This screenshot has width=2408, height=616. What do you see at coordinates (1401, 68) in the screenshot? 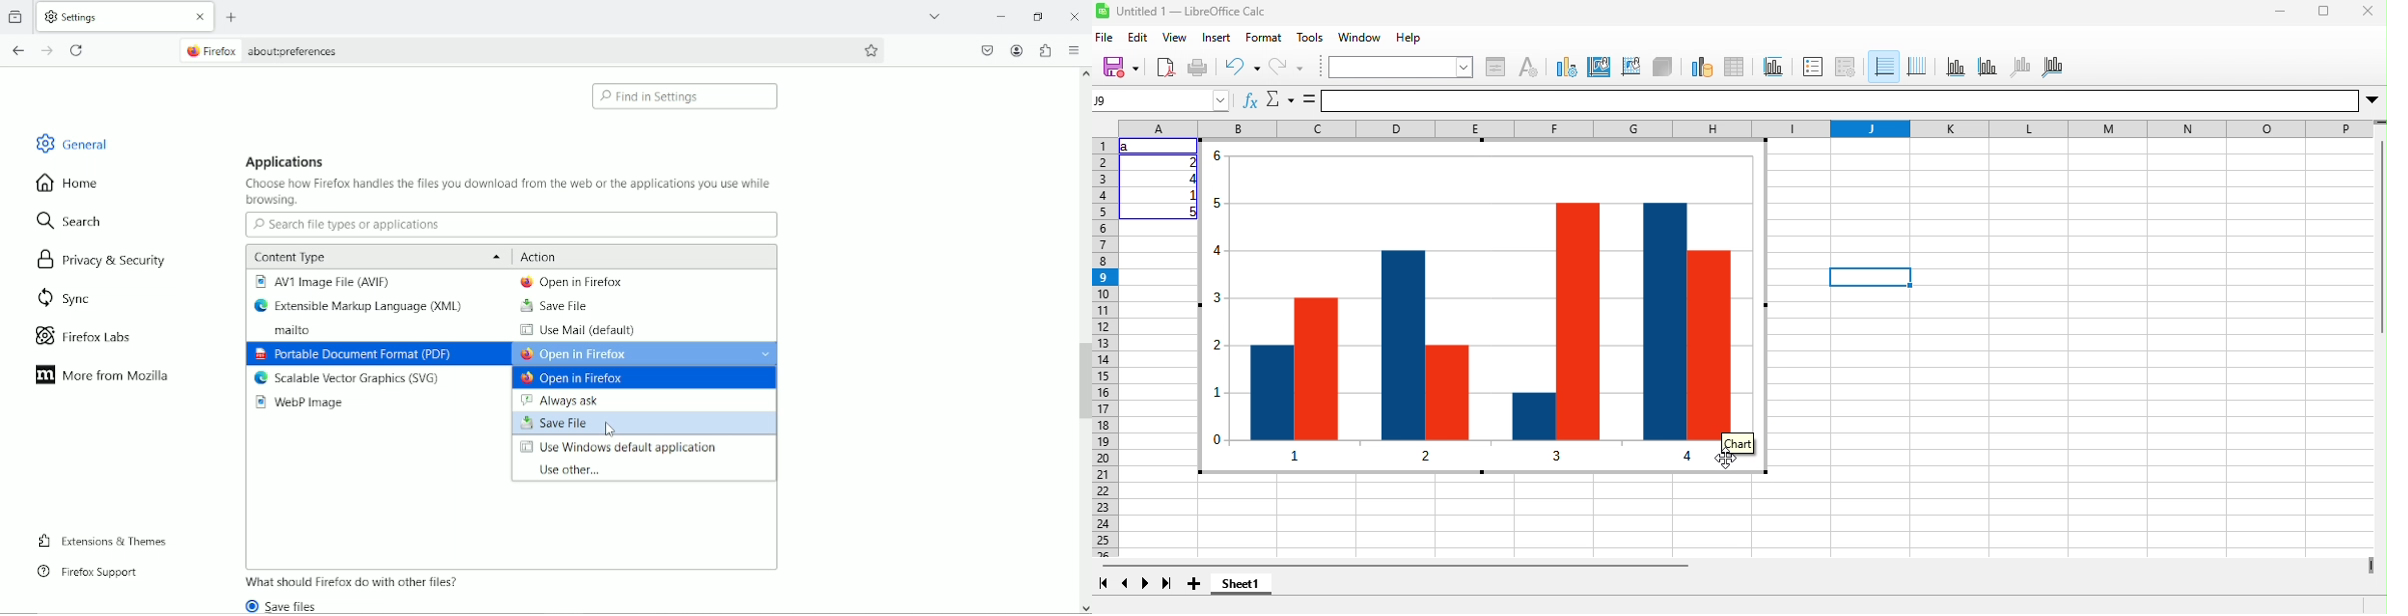
I see `chart element` at bounding box center [1401, 68].